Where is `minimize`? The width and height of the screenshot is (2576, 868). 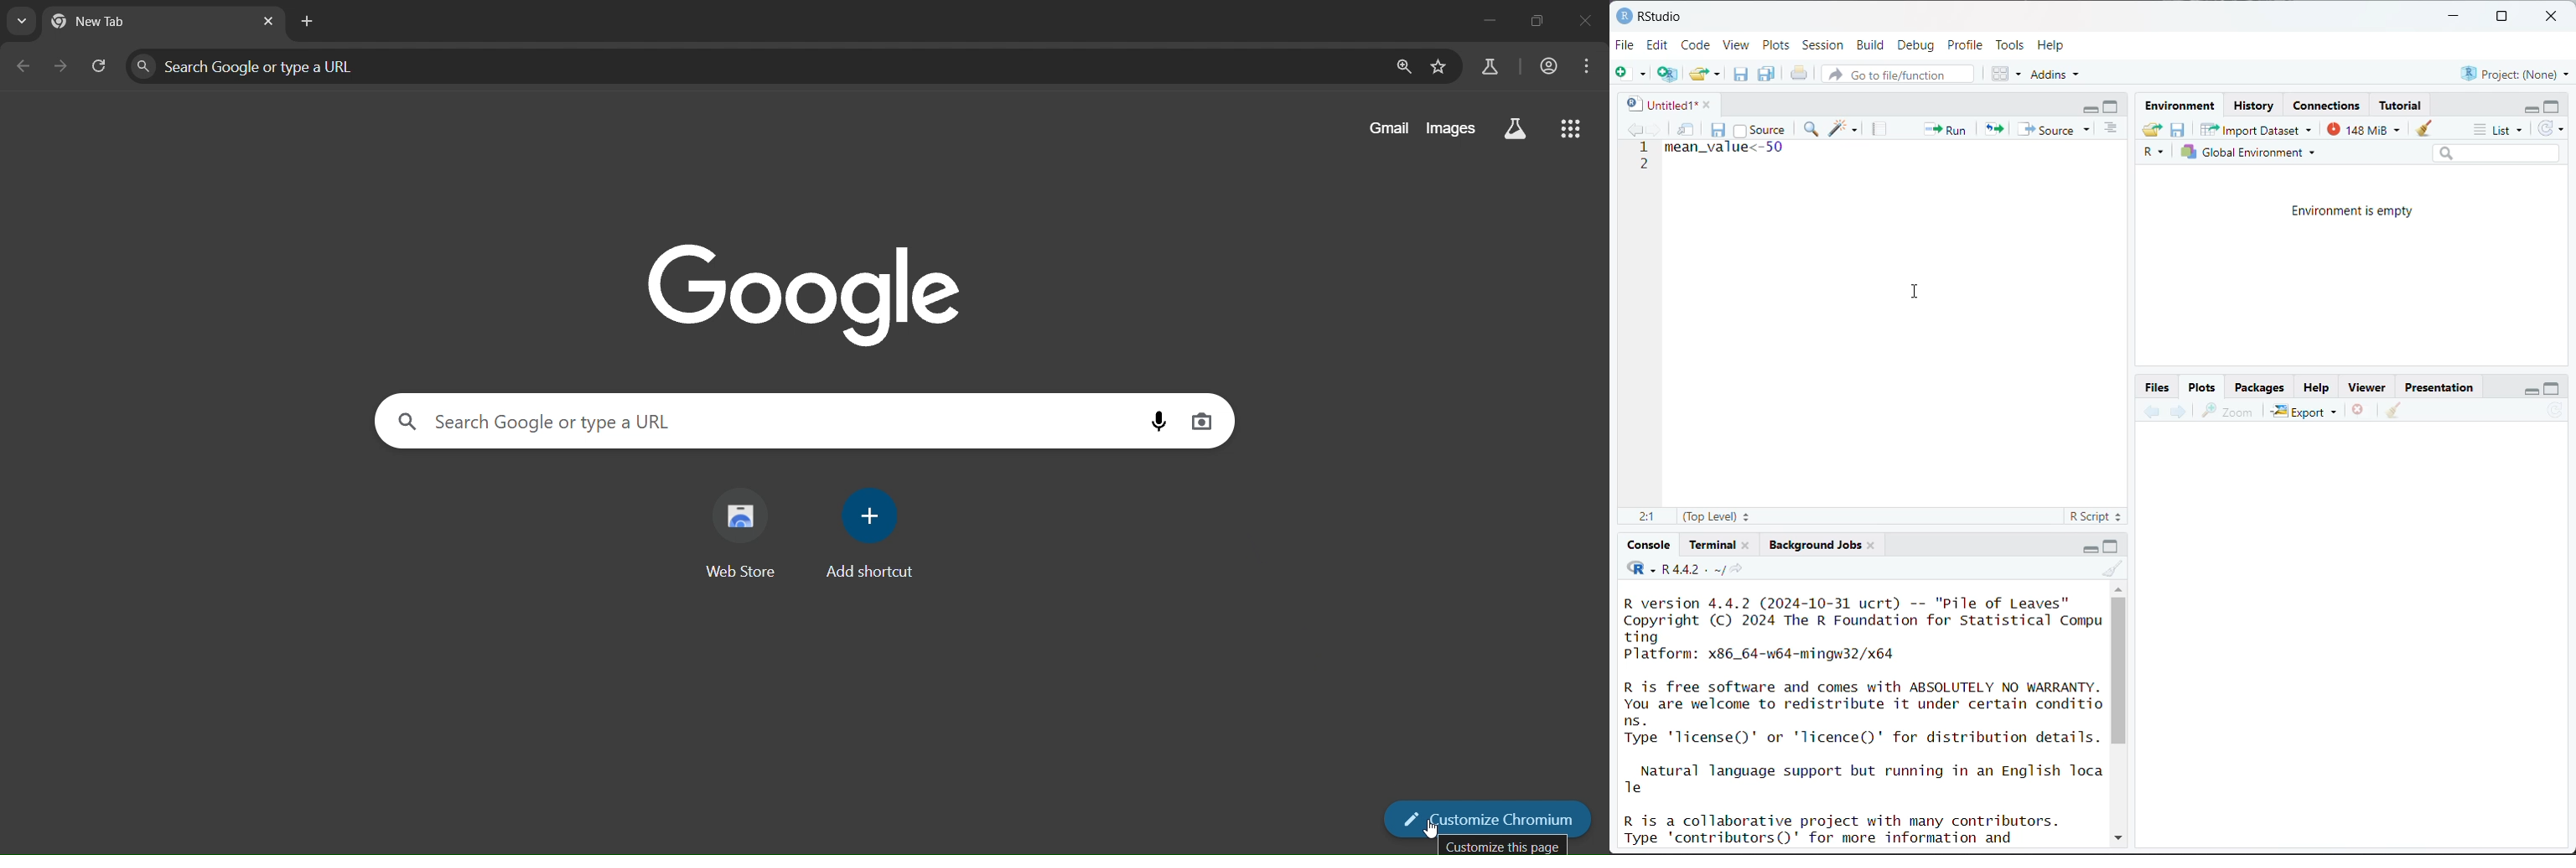
minimize is located at coordinates (2087, 547).